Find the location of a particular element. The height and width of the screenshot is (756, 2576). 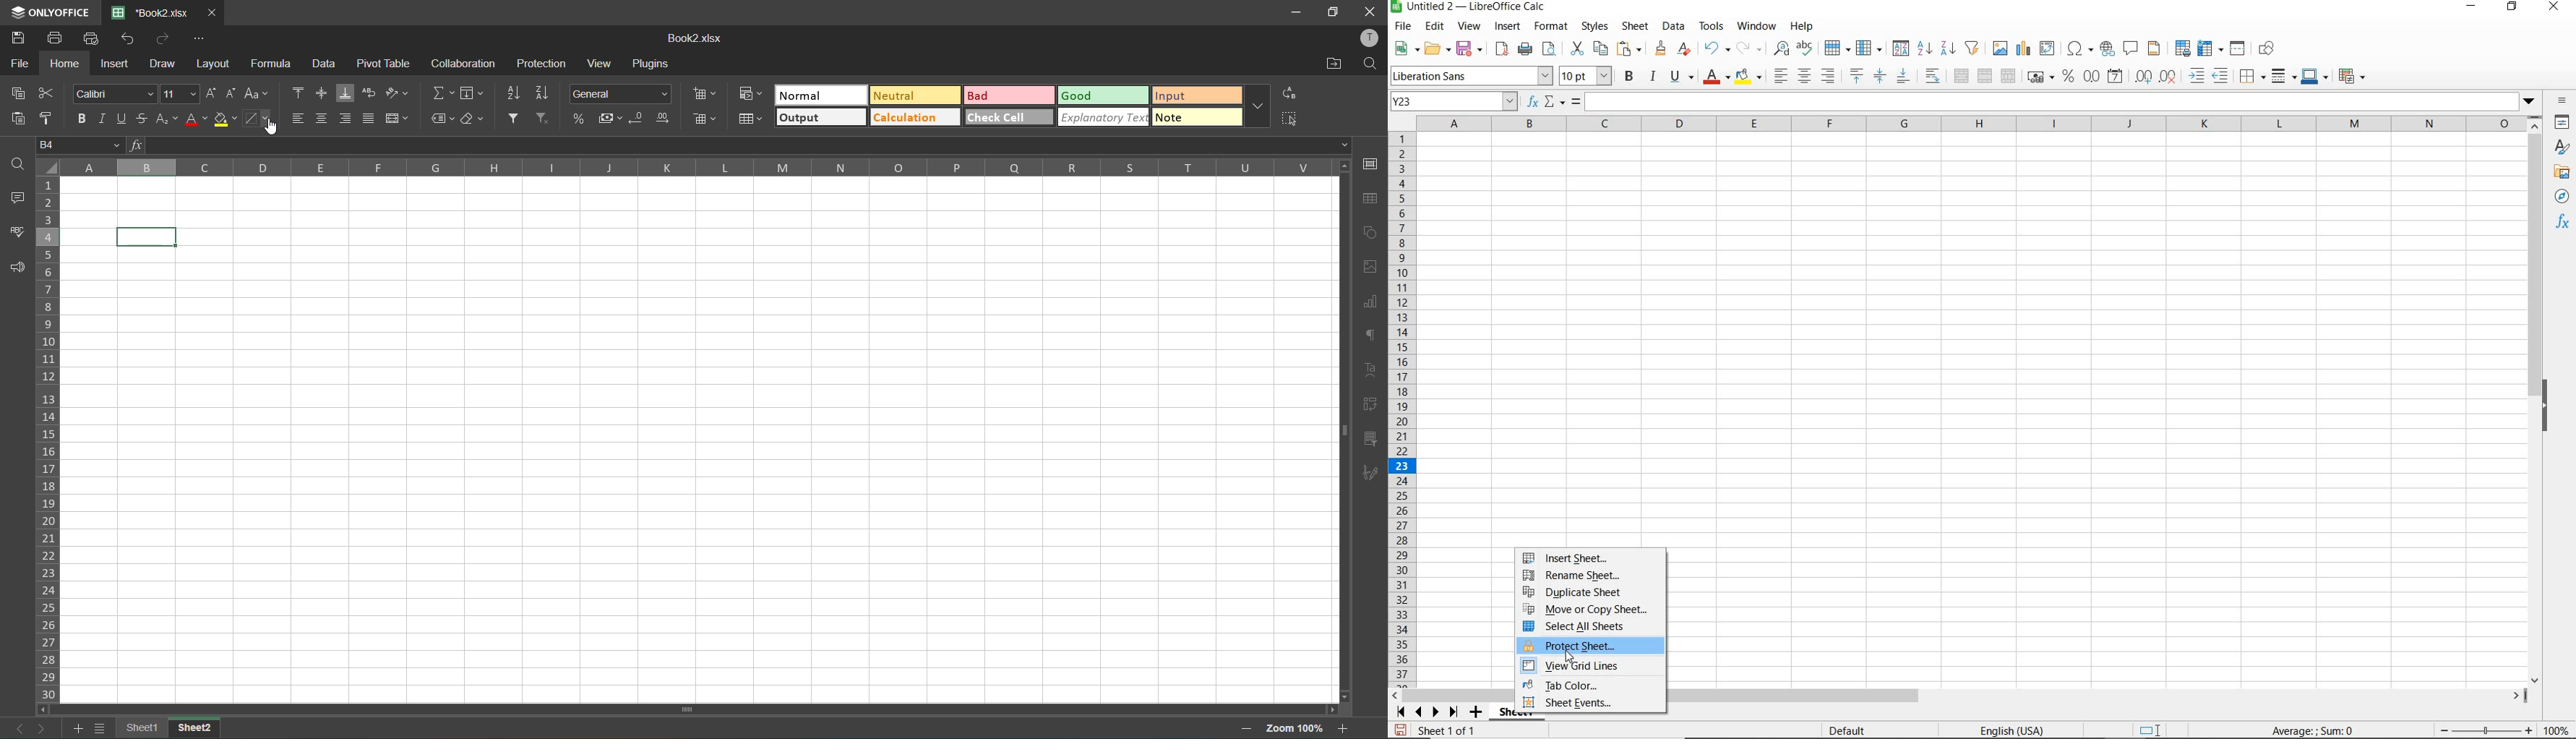

STYLES is located at coordinates (2562, 147).